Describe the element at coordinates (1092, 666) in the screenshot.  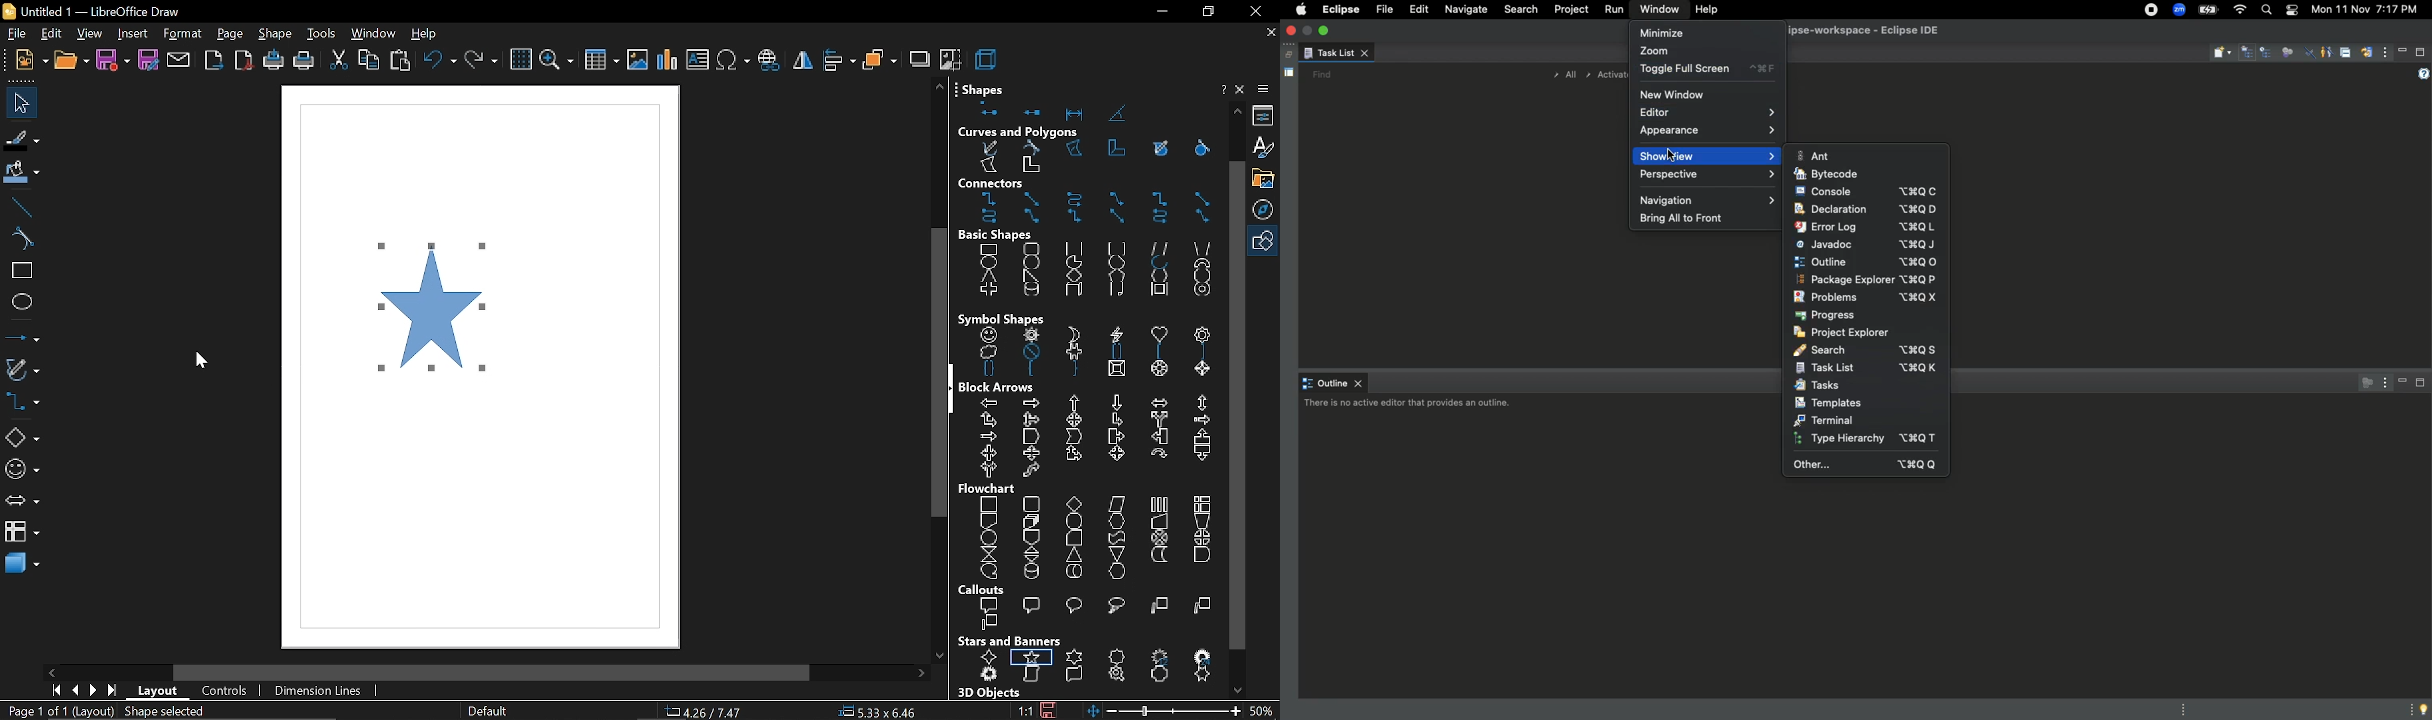
I see `stars and banners` at that location.